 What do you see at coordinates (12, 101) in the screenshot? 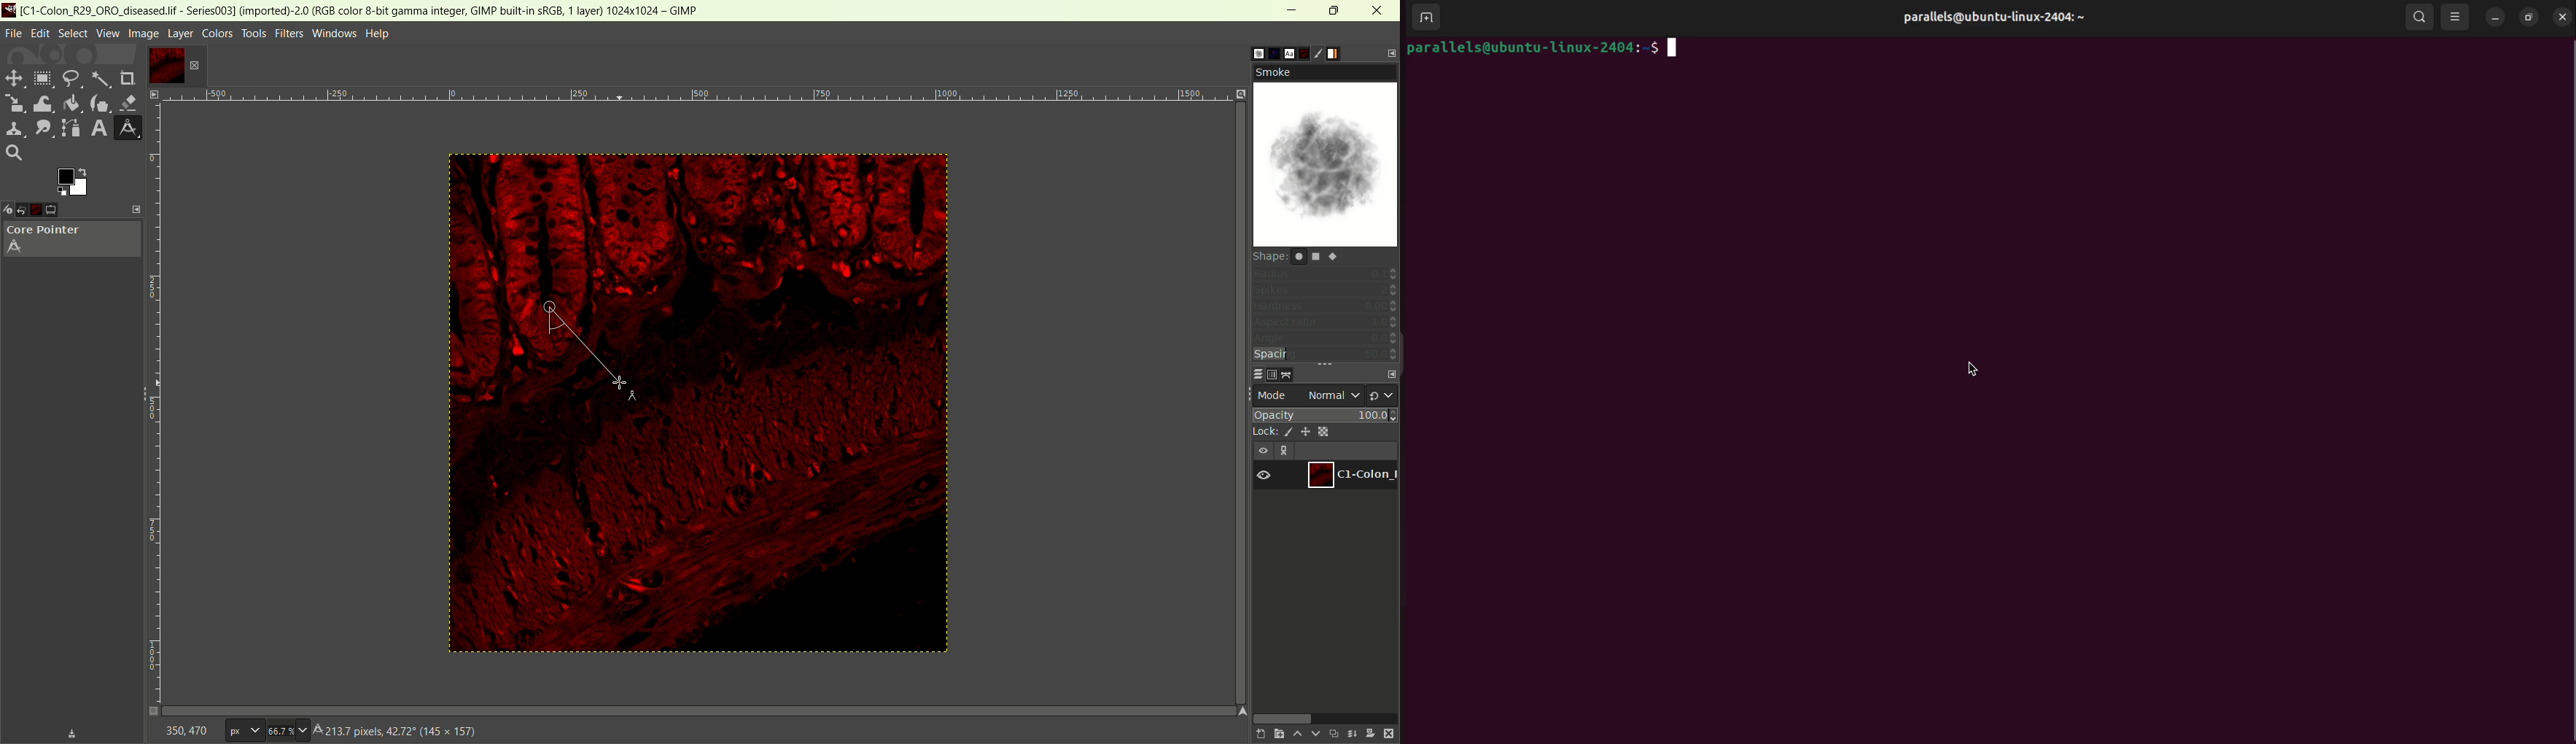
I see `scale` at bounding box center [12, 101].